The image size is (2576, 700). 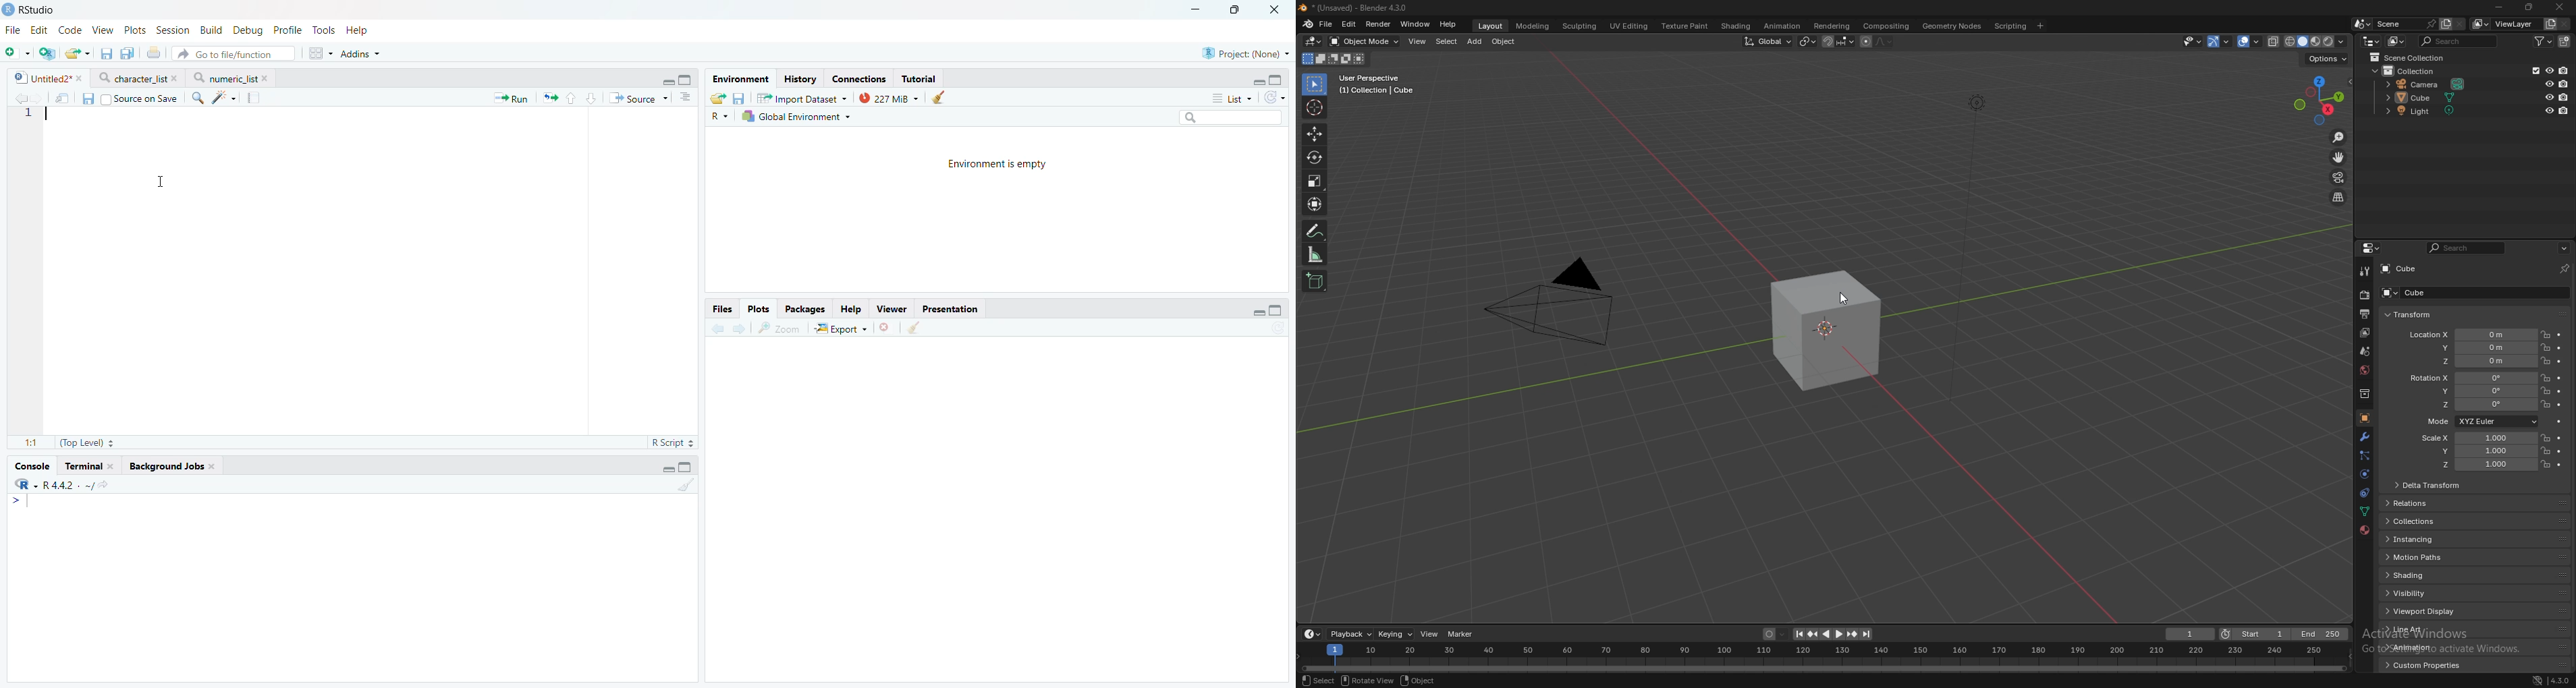 What do you see at coordinates (511, 98) in the screenshot?
I see `Run the current line or selection` at bounding box center [511, 98].